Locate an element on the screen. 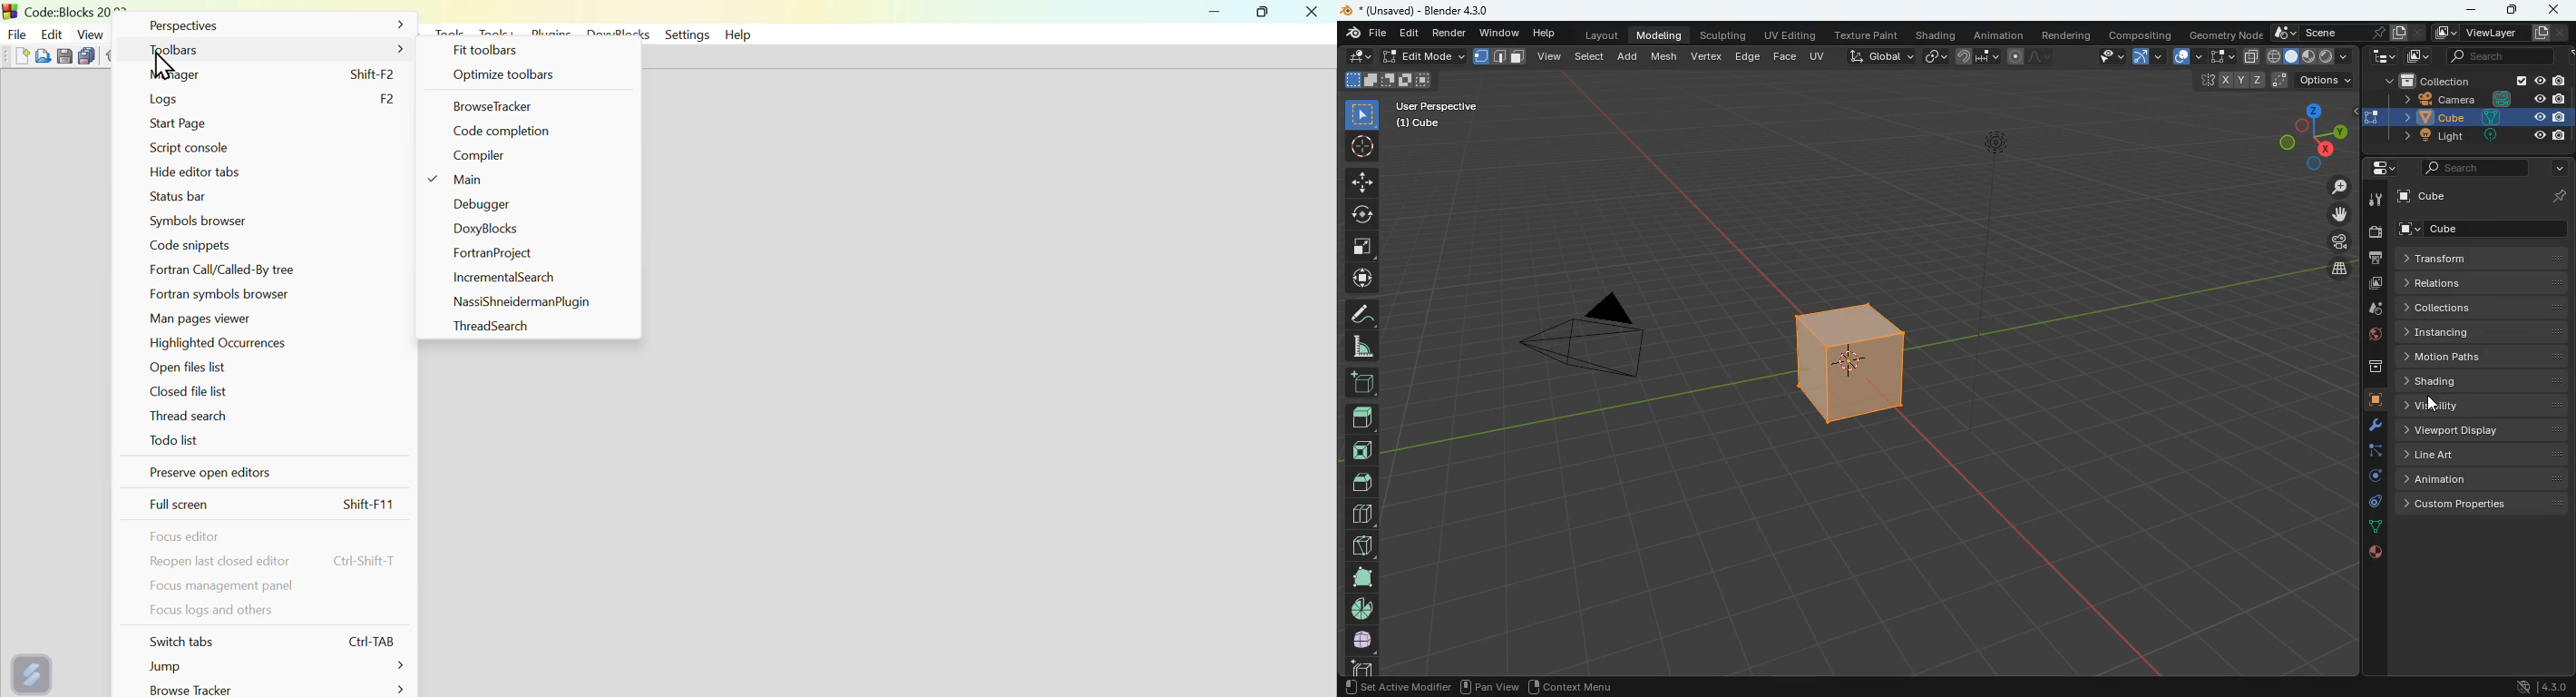  uv editing is located at coordinates (1791, 36).